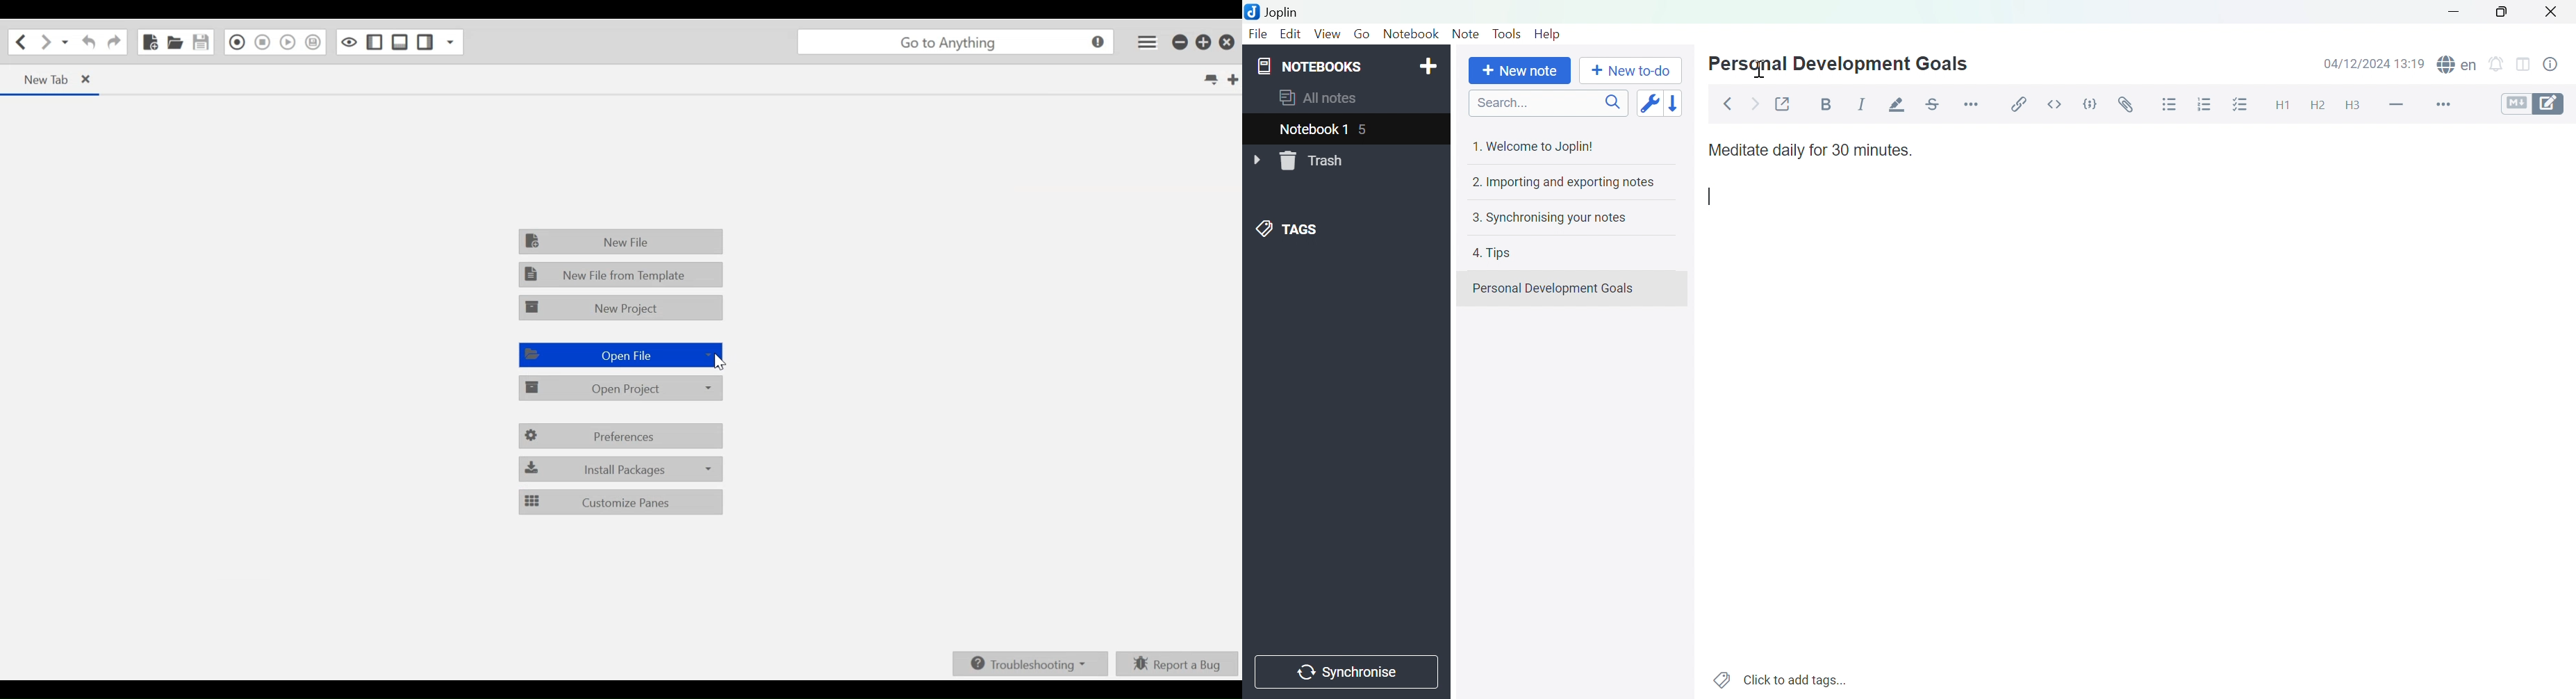 The image size is (2576, 700). What do you see at coordinates (1783, 103) in the screenshot?
I see `Toggle external editing` at bounding box center [1783, 103].